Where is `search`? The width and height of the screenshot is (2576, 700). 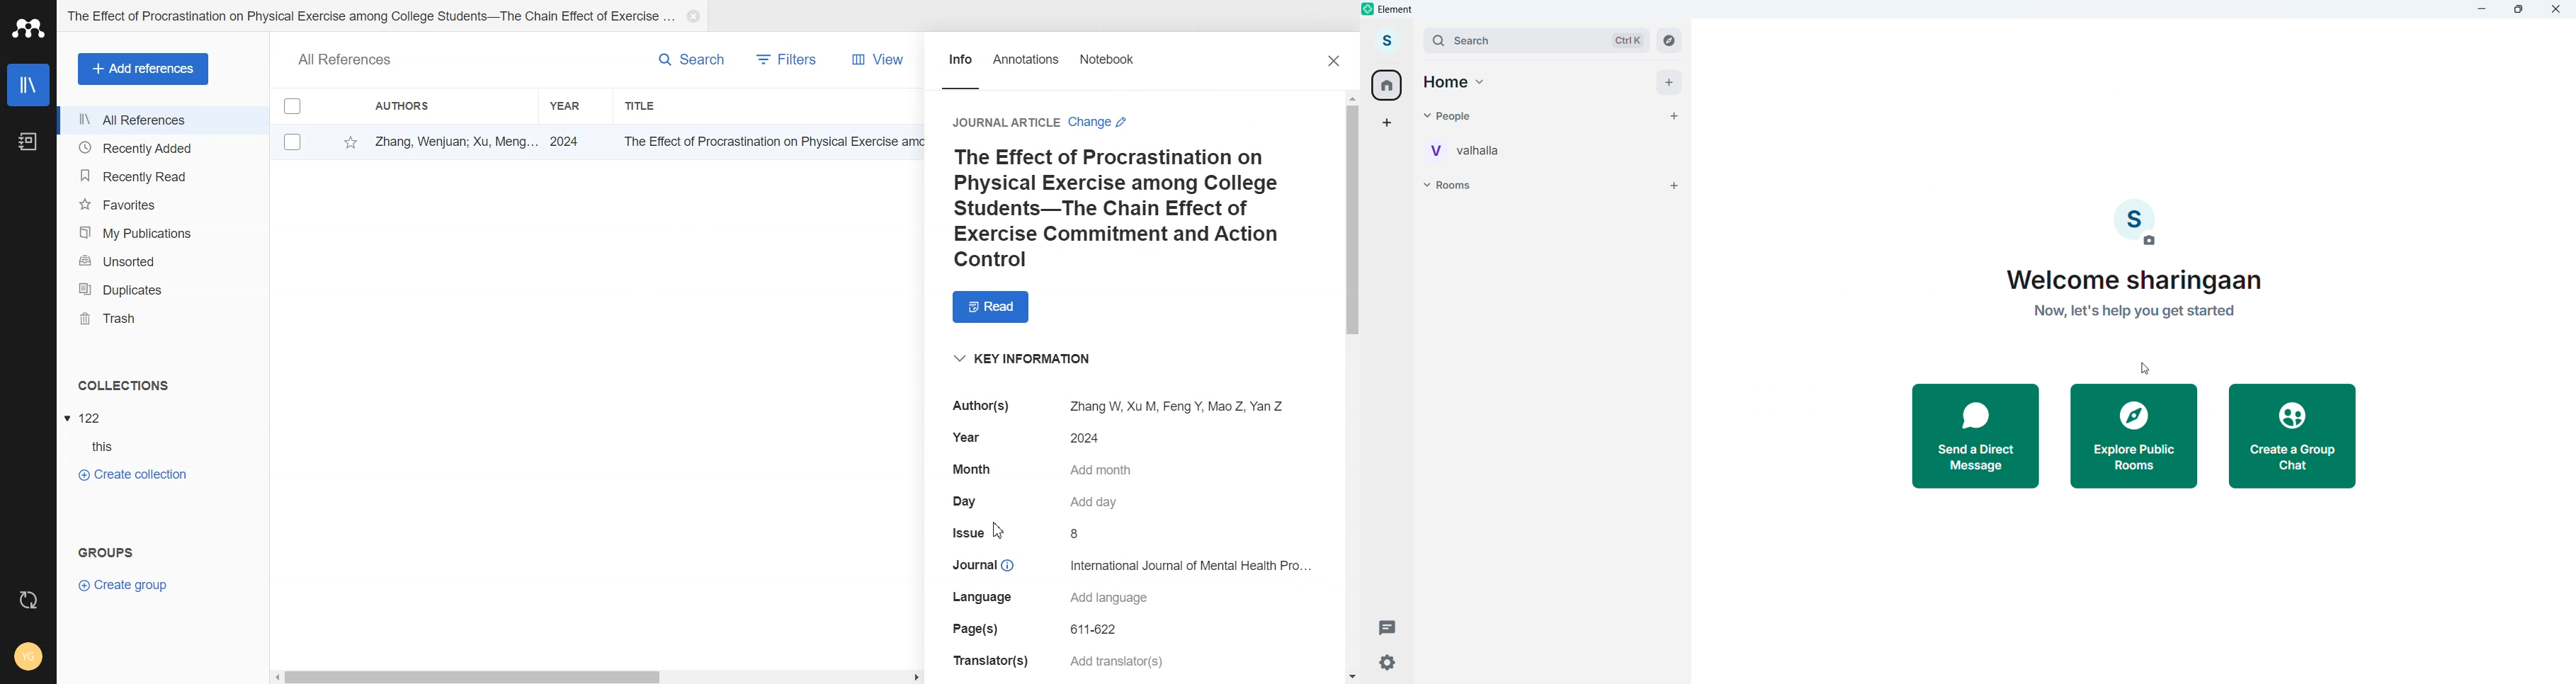 search is located at coordinates (1533, 39).